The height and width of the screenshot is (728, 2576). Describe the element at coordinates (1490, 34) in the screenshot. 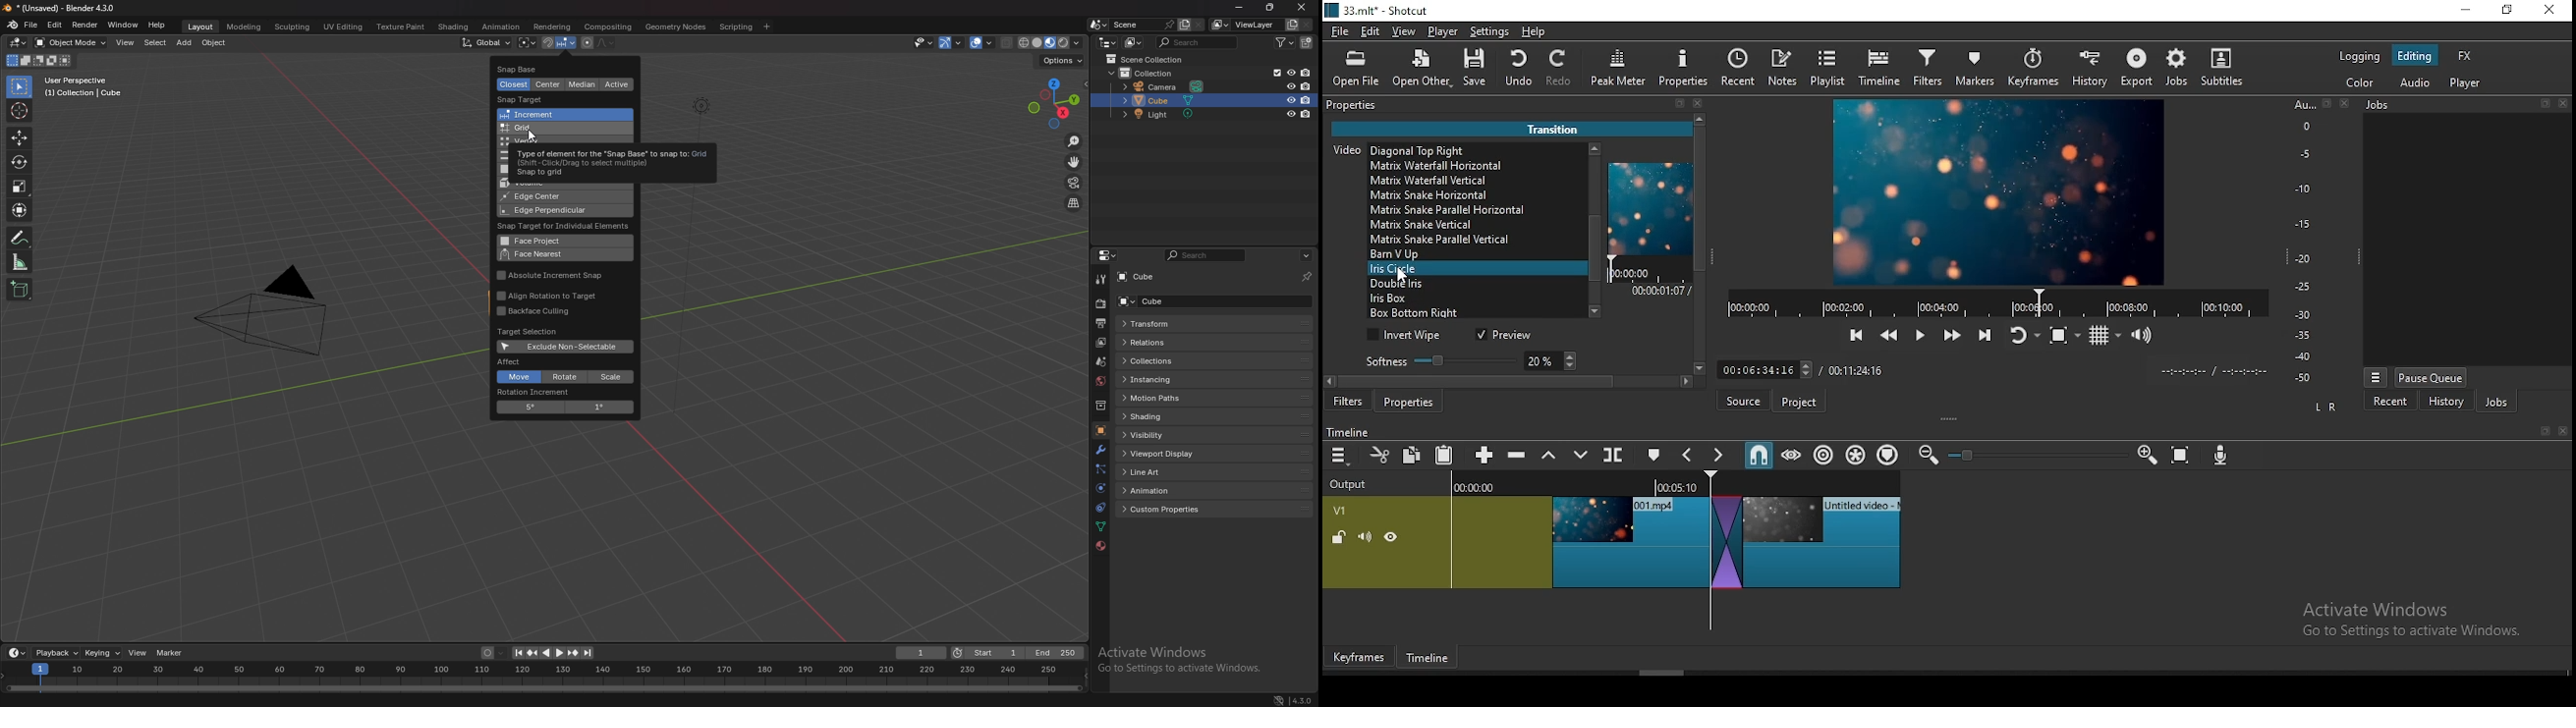

I see `settings` at that location.